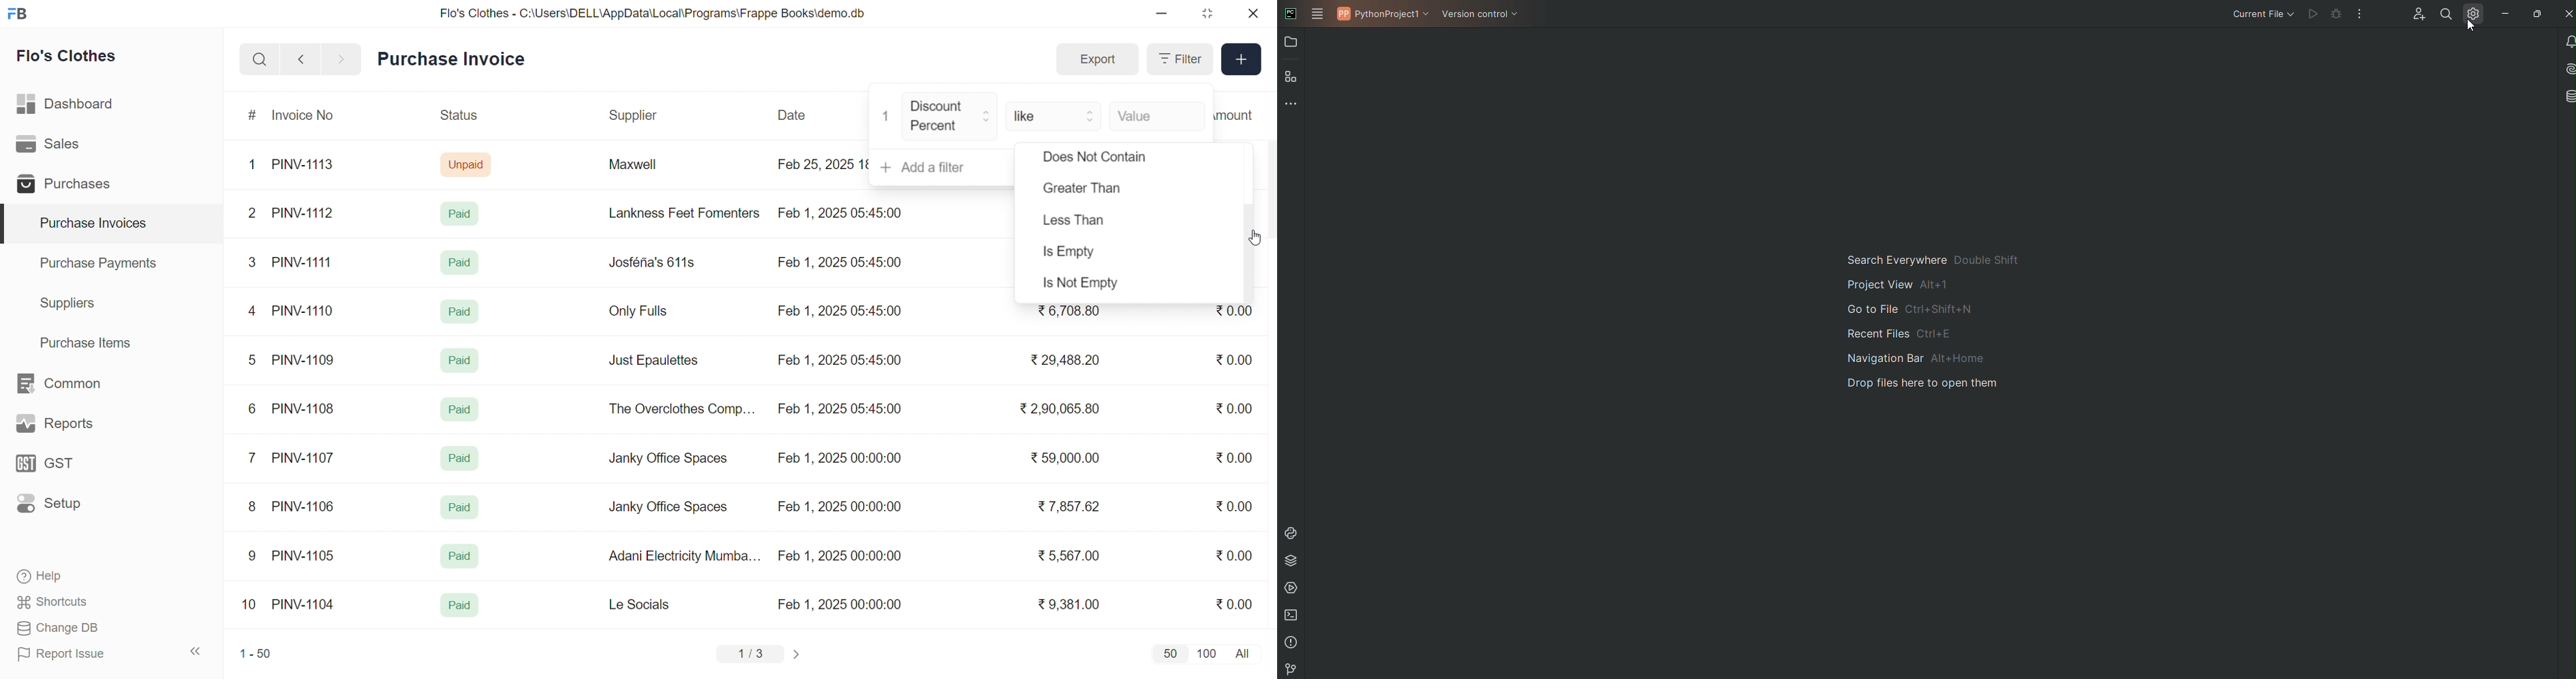  I want to click on PINV-1112, so click(303, 214).